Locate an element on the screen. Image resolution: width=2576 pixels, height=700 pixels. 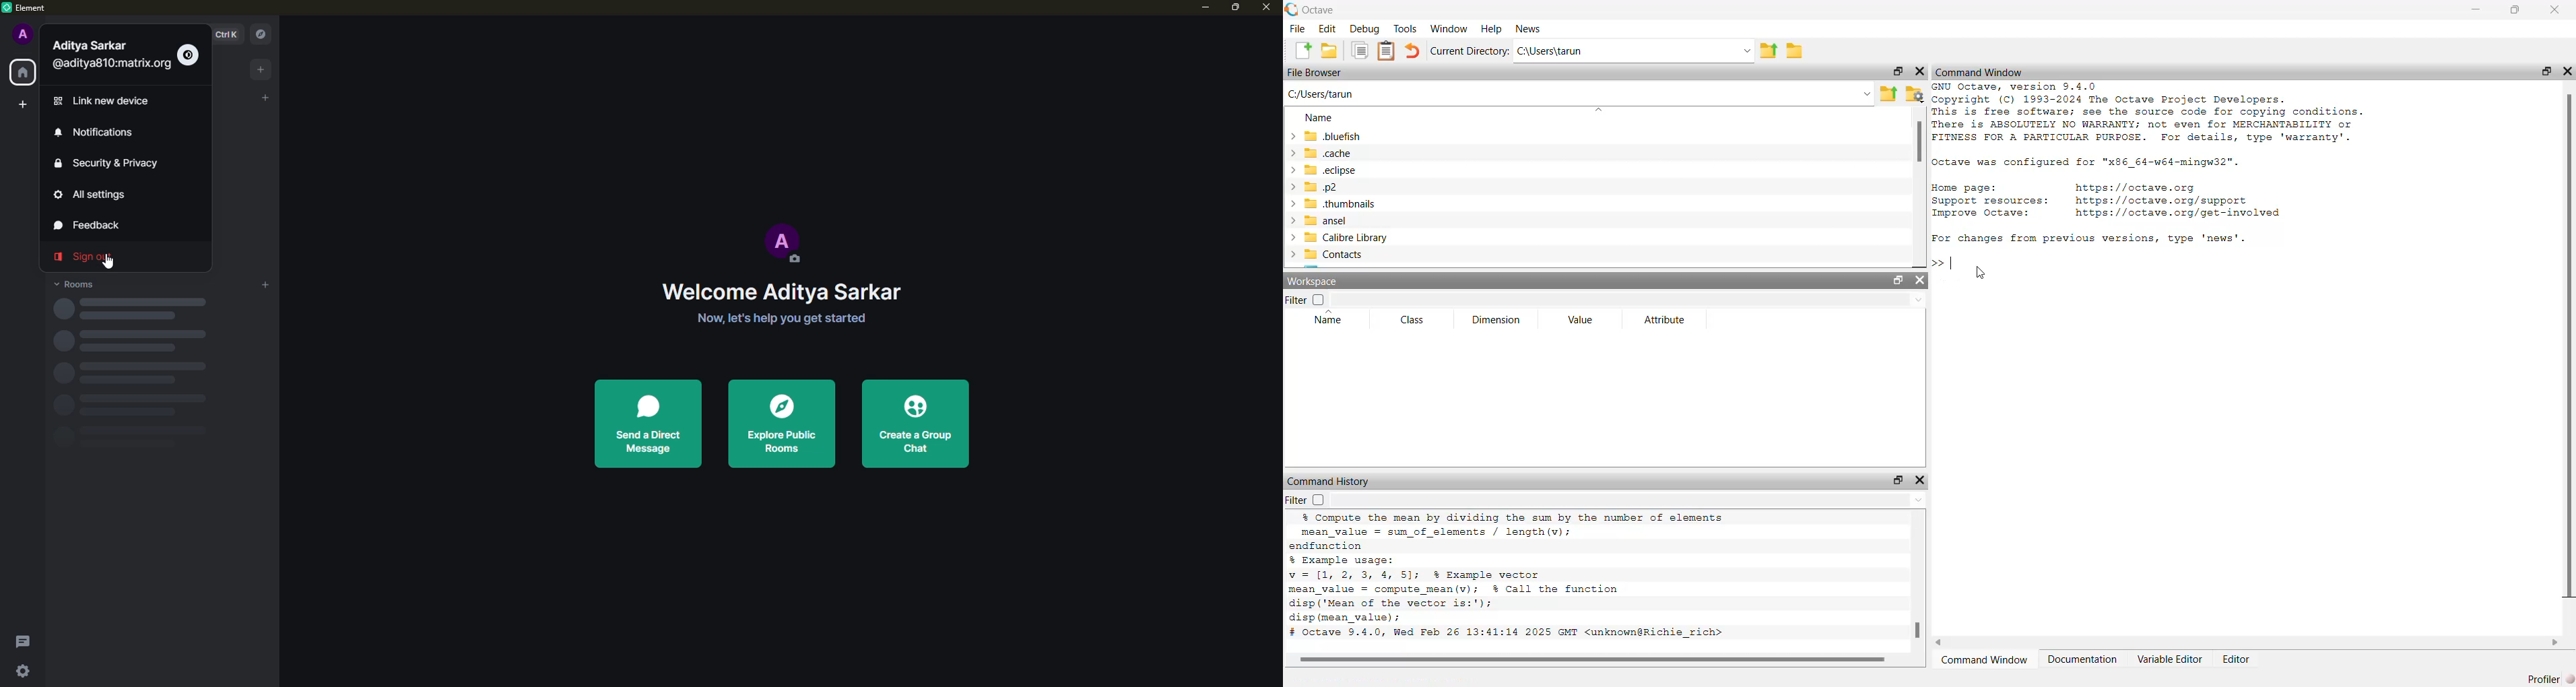
maximize is located at coordinates (1238, 9).